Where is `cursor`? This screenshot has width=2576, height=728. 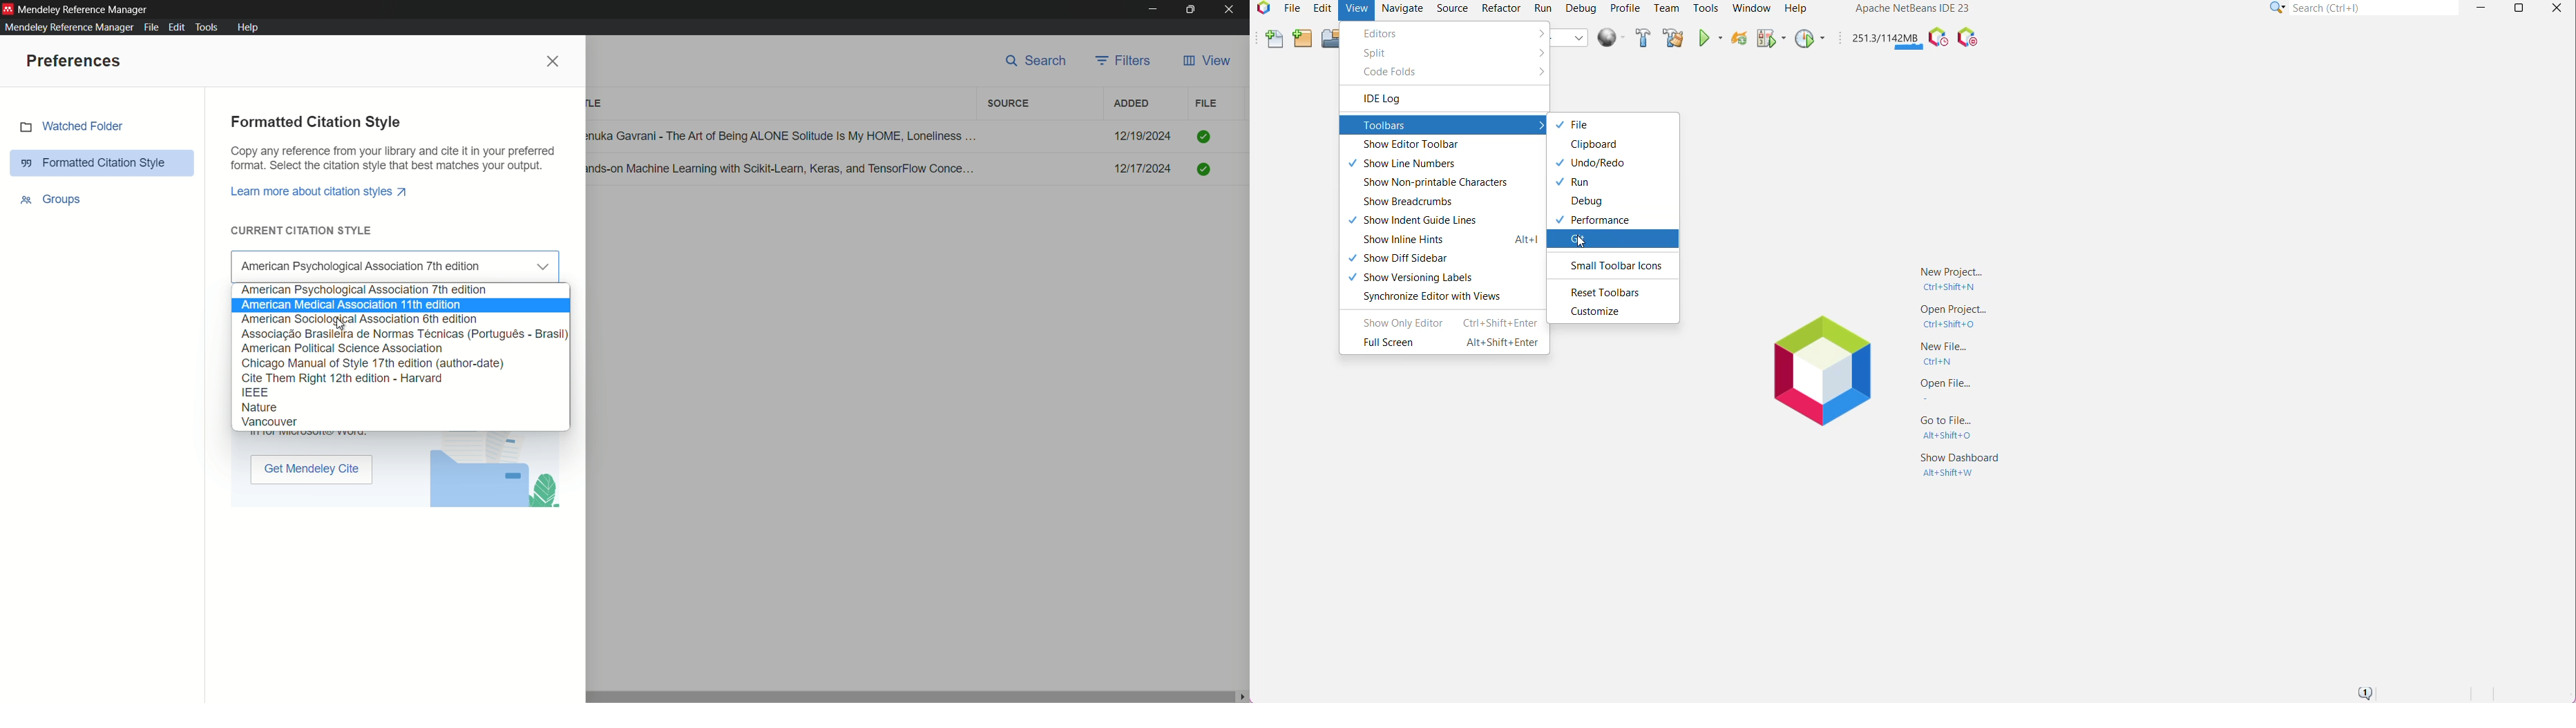 cursor is located at coordinates (343, 327).